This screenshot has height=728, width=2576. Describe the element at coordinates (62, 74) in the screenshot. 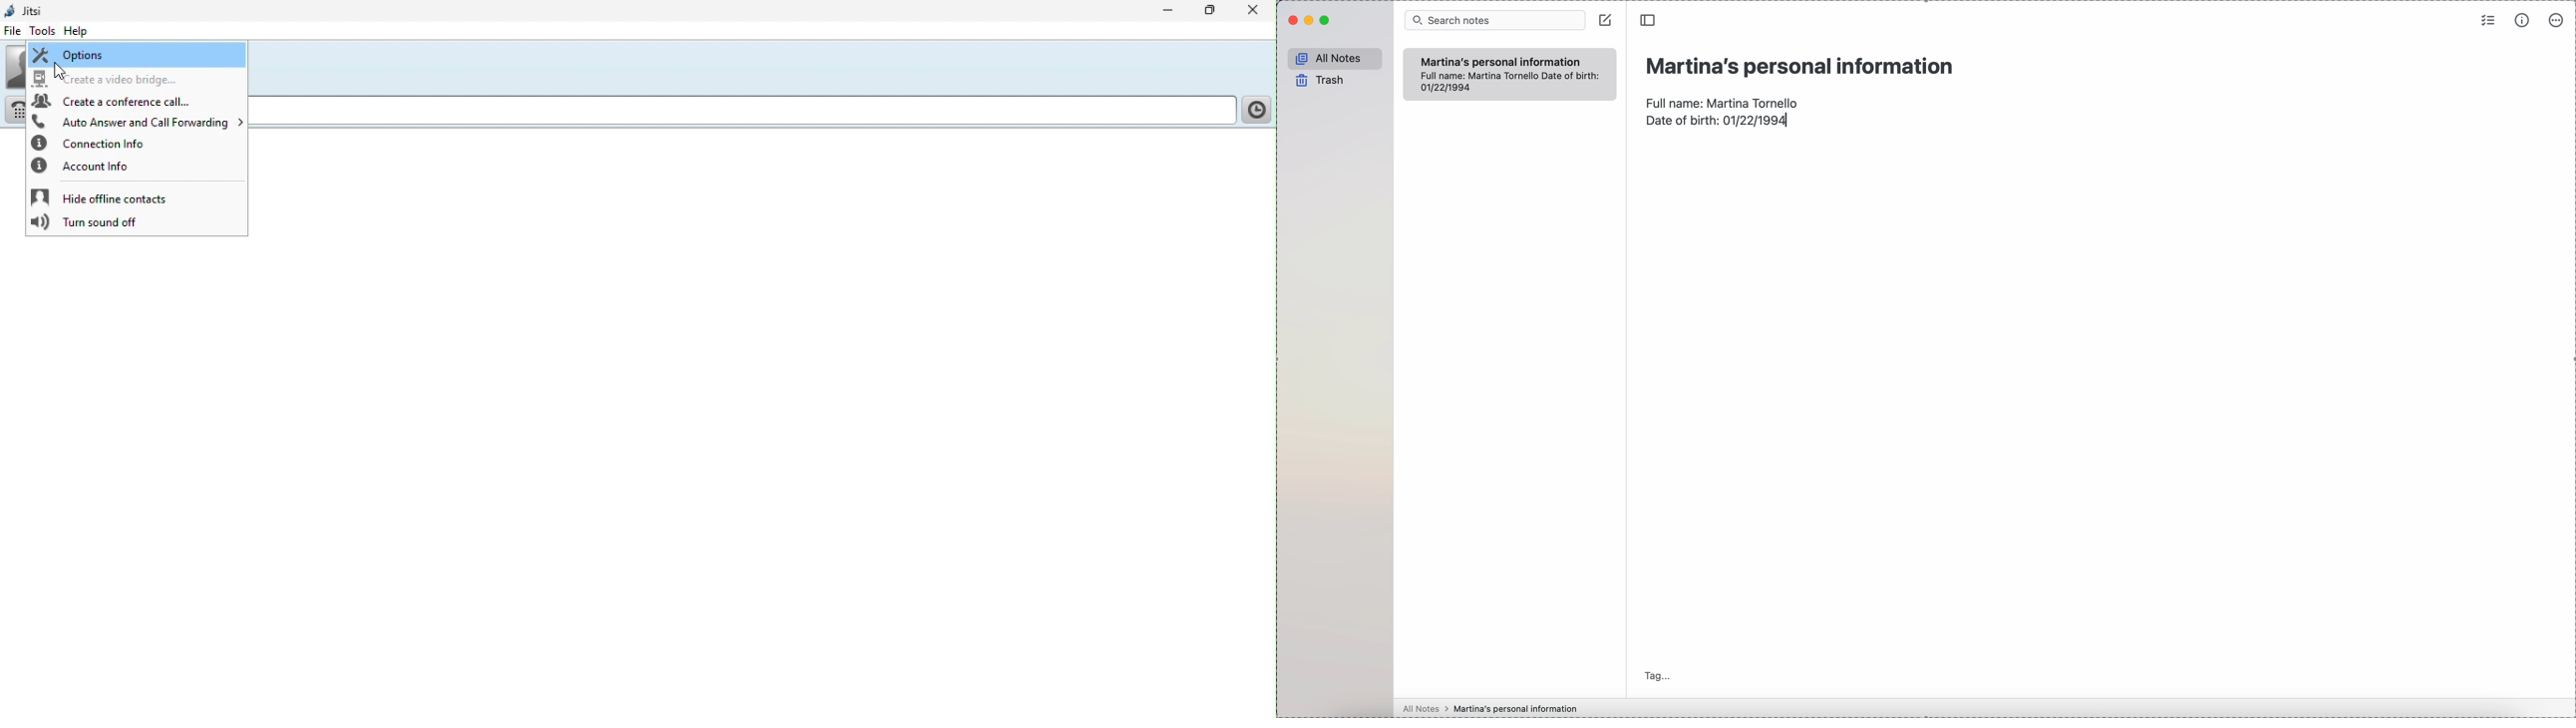

I see `cursor` at that location.